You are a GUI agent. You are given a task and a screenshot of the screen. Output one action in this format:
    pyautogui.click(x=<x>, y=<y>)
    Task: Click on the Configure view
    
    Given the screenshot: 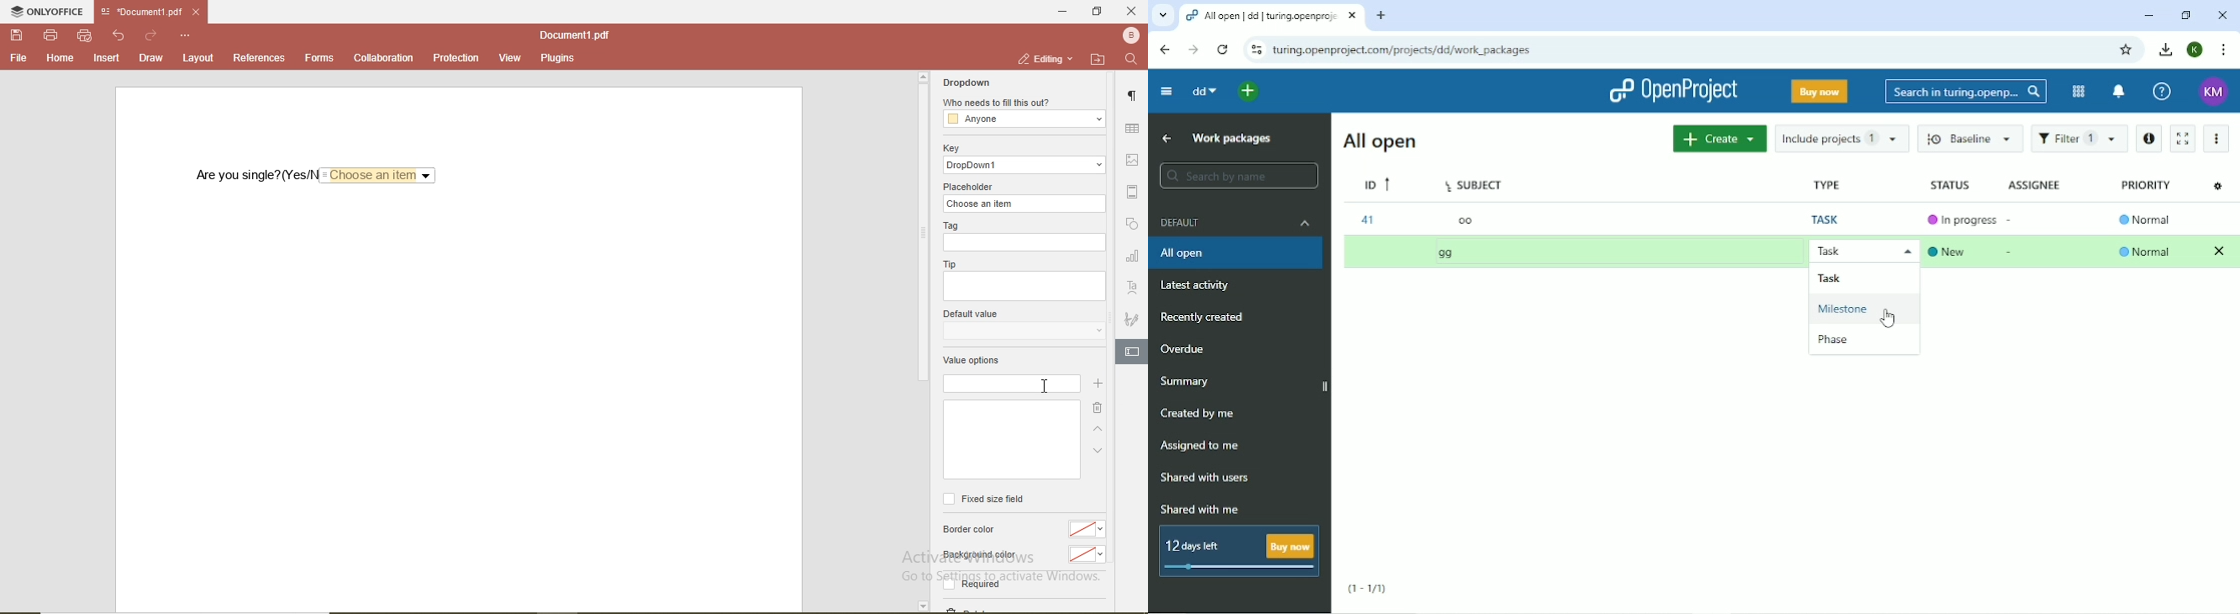 What is the action you would take?
    pyautogui.click(x=2218, y=188)
    